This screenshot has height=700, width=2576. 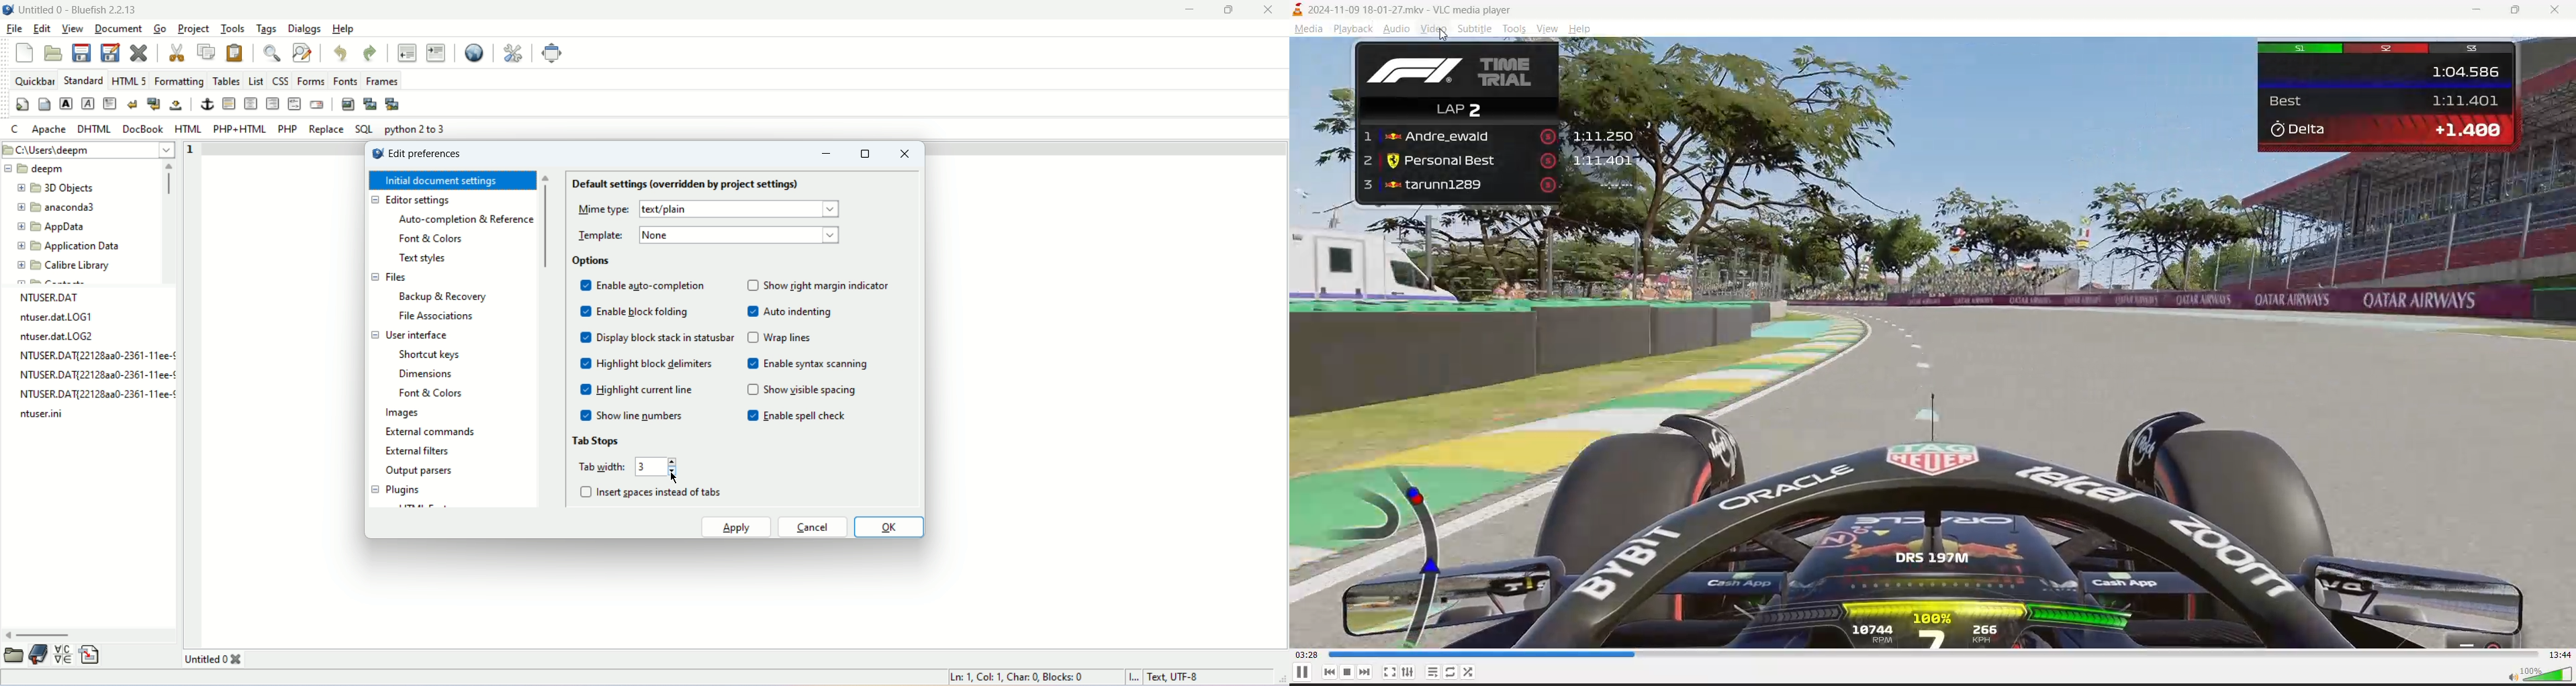 I want to click on indent, so click(x=436, y=52).